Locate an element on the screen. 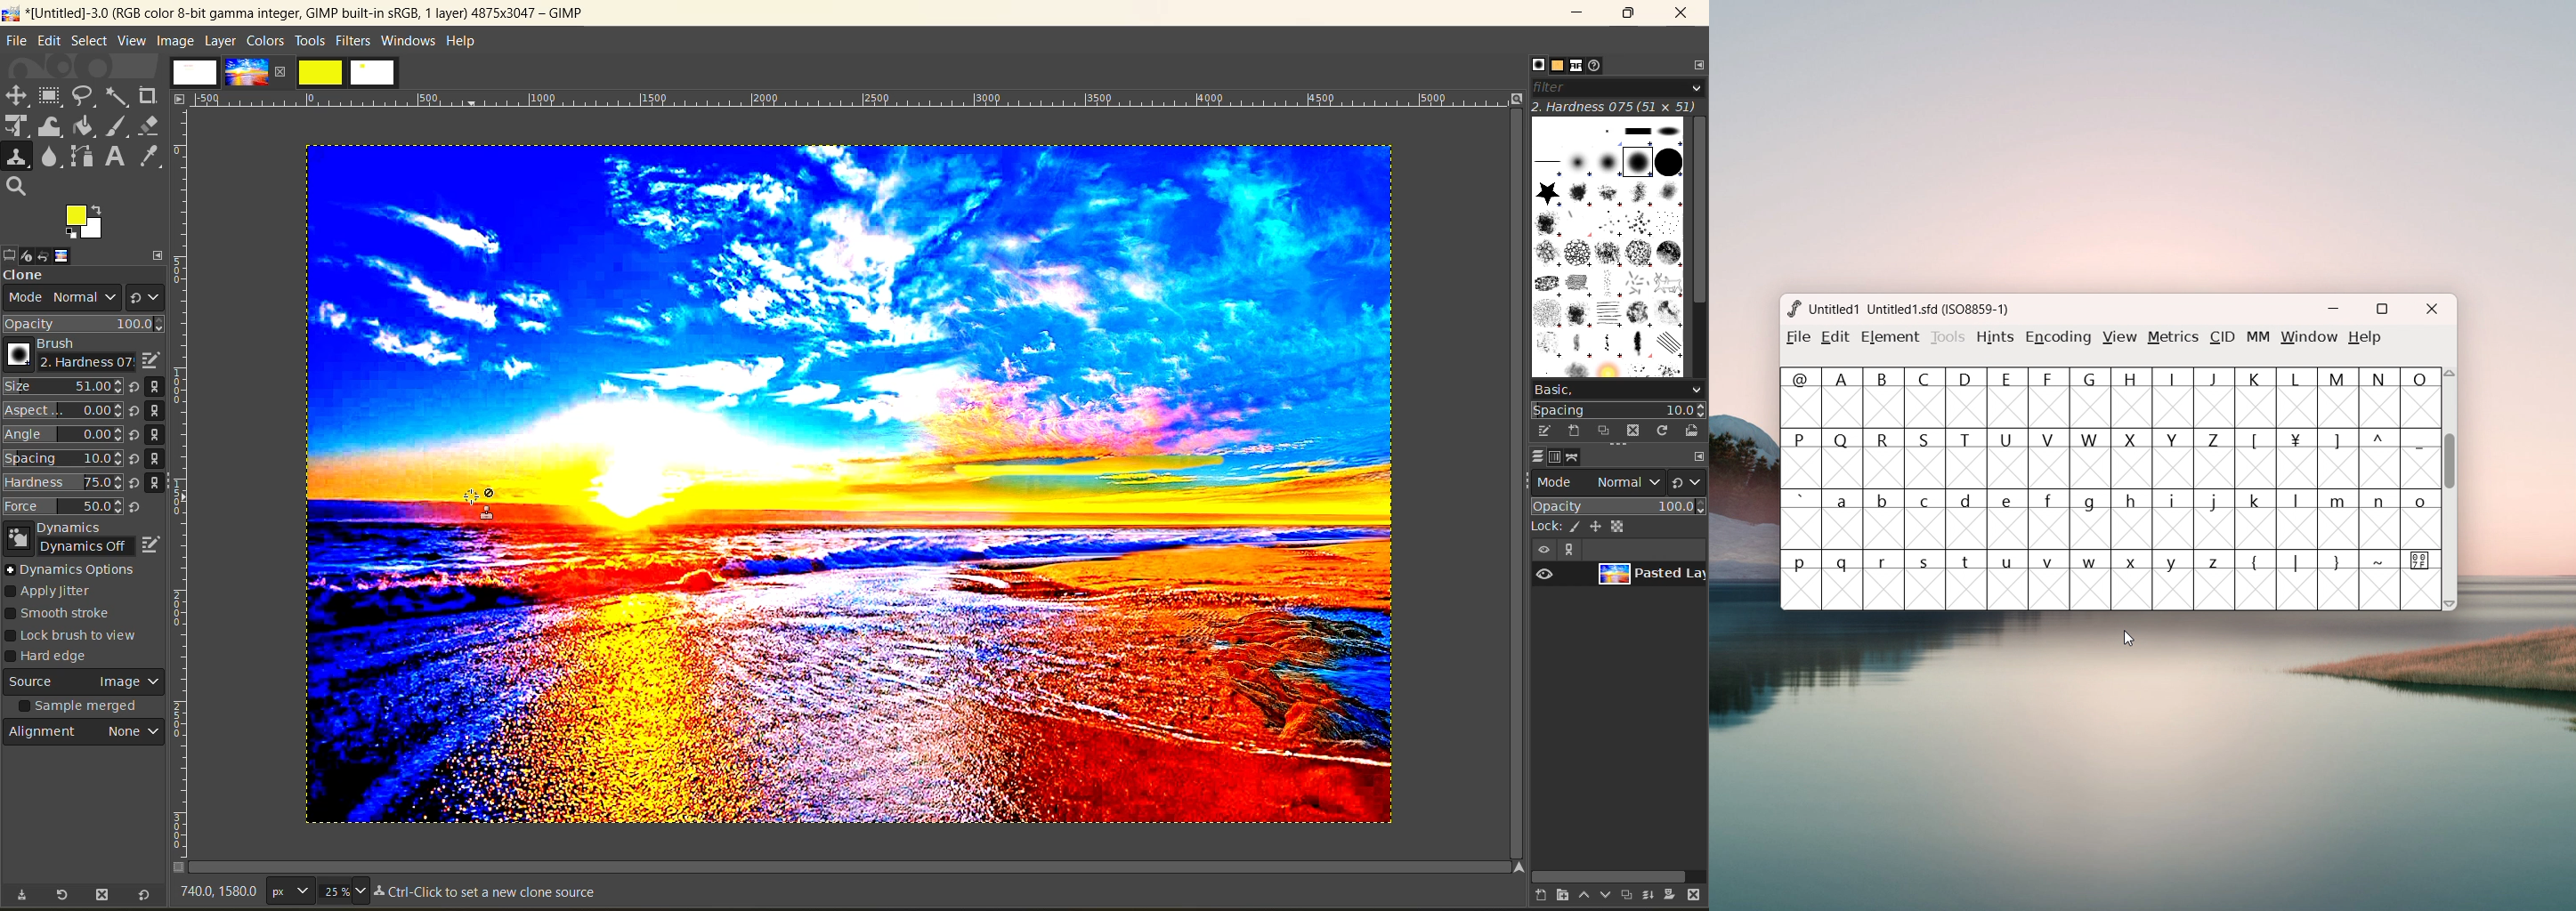 This screenshot has height=924, width=2576. erase is located at coordinates (150, 125).